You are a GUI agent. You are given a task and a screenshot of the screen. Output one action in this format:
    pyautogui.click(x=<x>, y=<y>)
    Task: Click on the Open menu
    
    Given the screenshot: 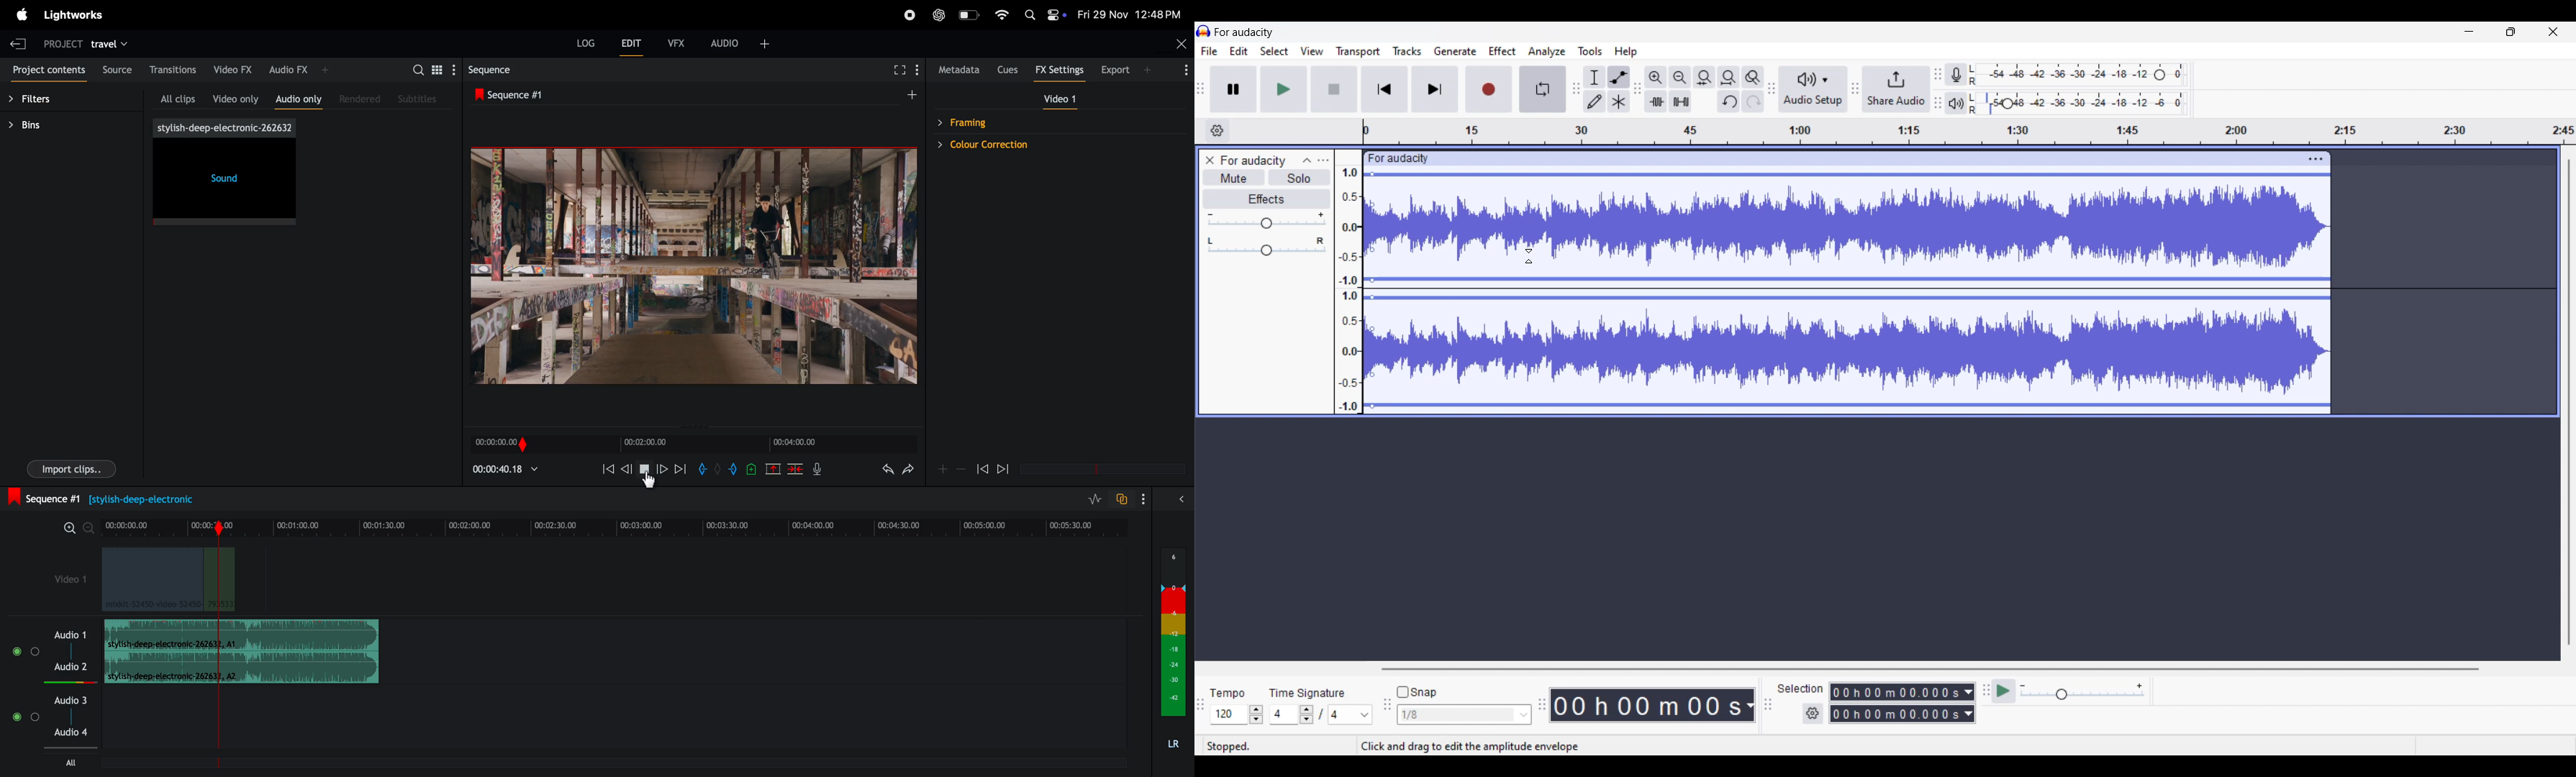 What is the action you would take?
    pyautogui.click(x=1324, y=160)
    